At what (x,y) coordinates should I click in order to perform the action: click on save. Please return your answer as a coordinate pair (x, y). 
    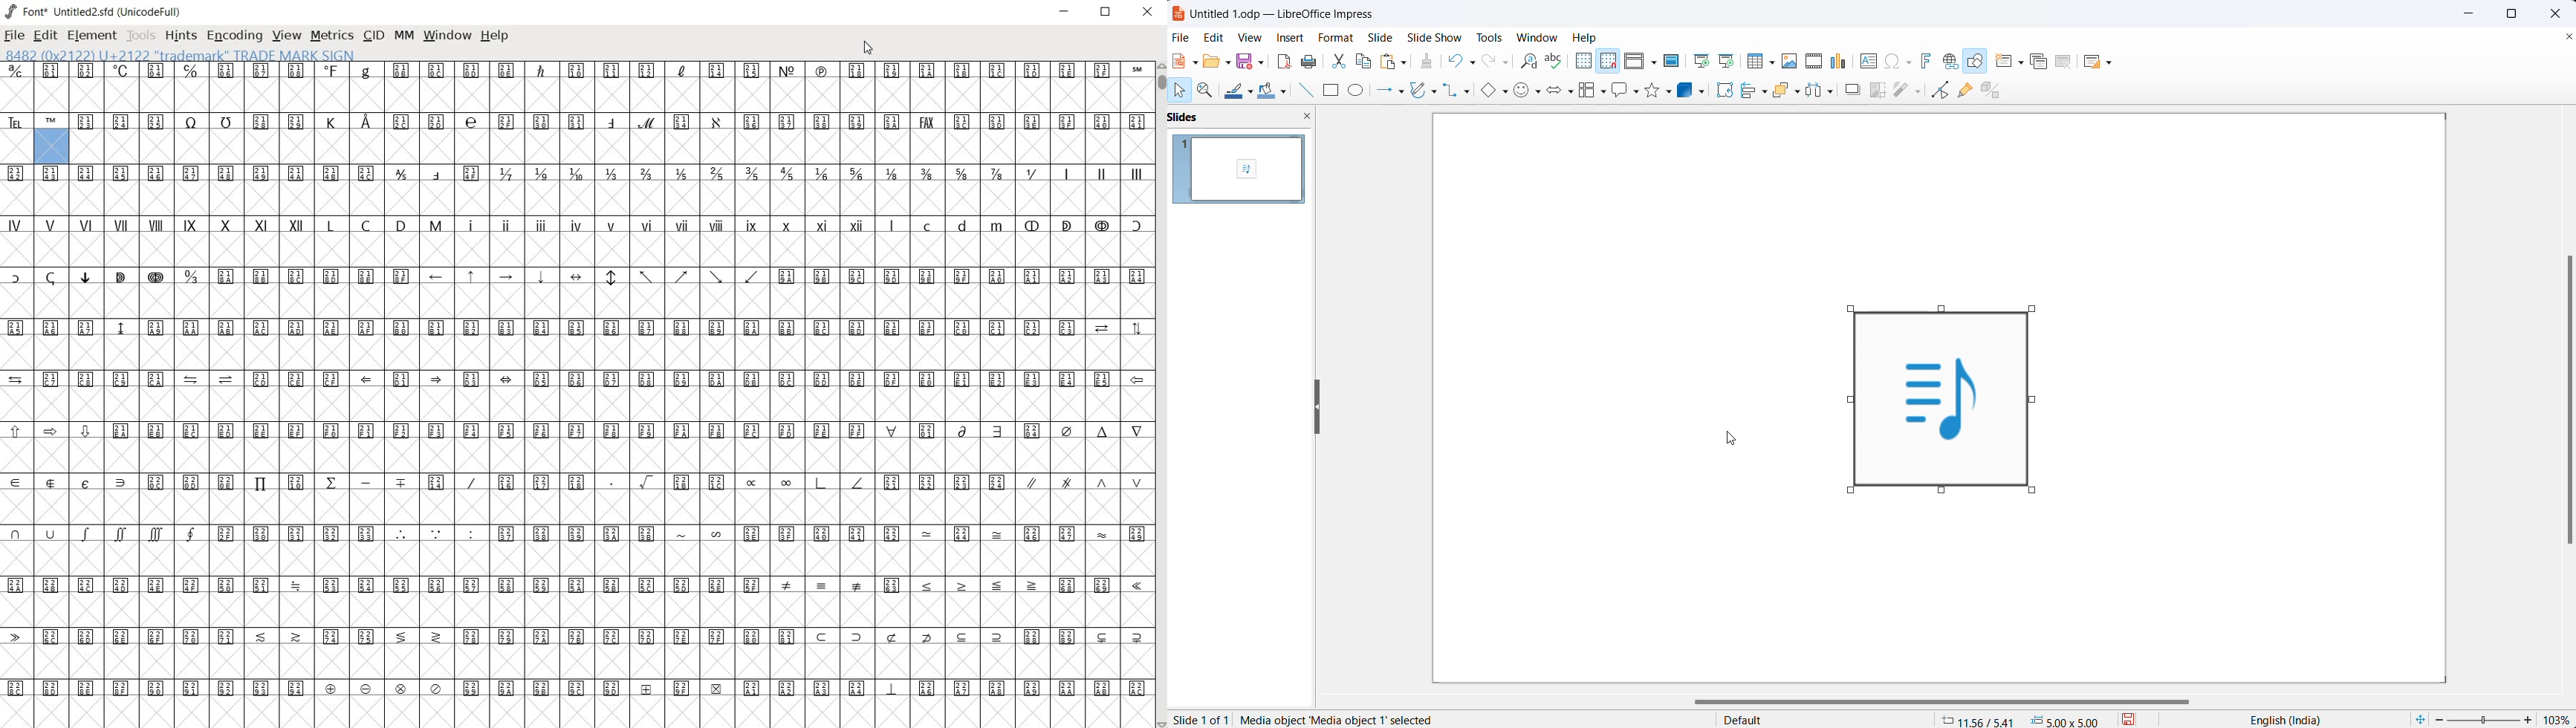
    Looking at the image, I should click on (1246, 61).